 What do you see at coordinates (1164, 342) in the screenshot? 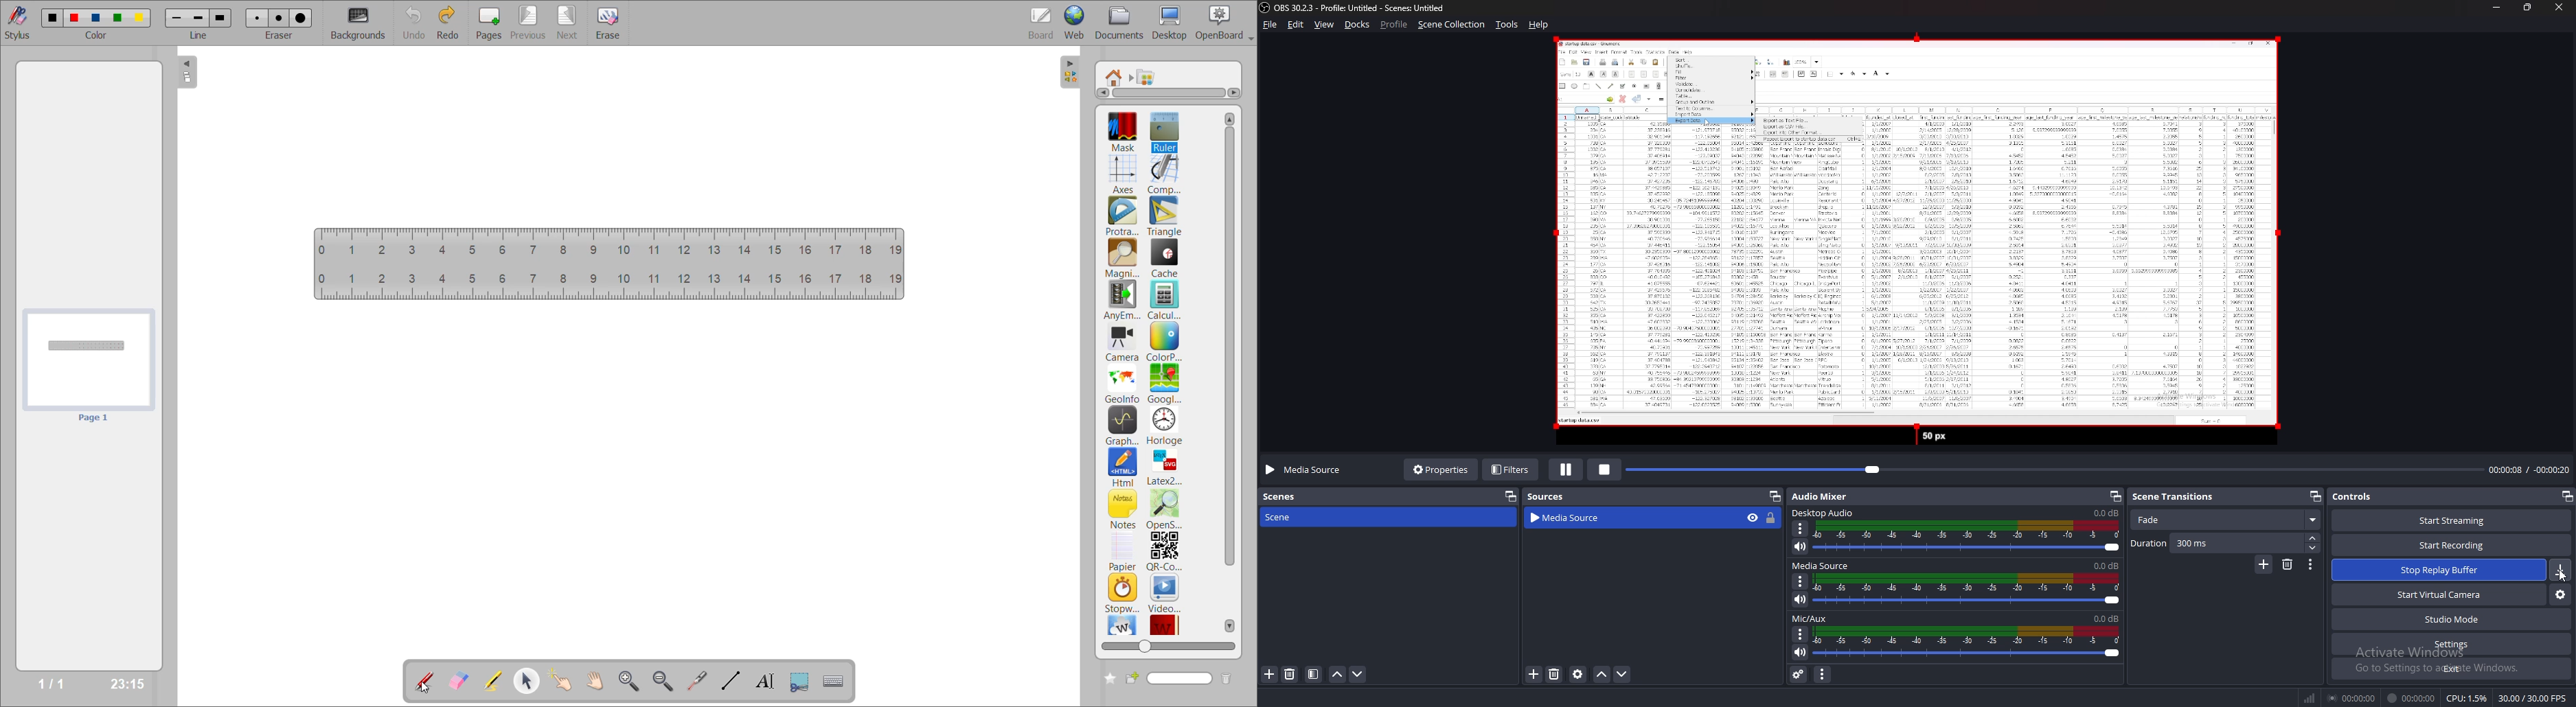
I see `colorpicker` at bounding box center [1164, 342].